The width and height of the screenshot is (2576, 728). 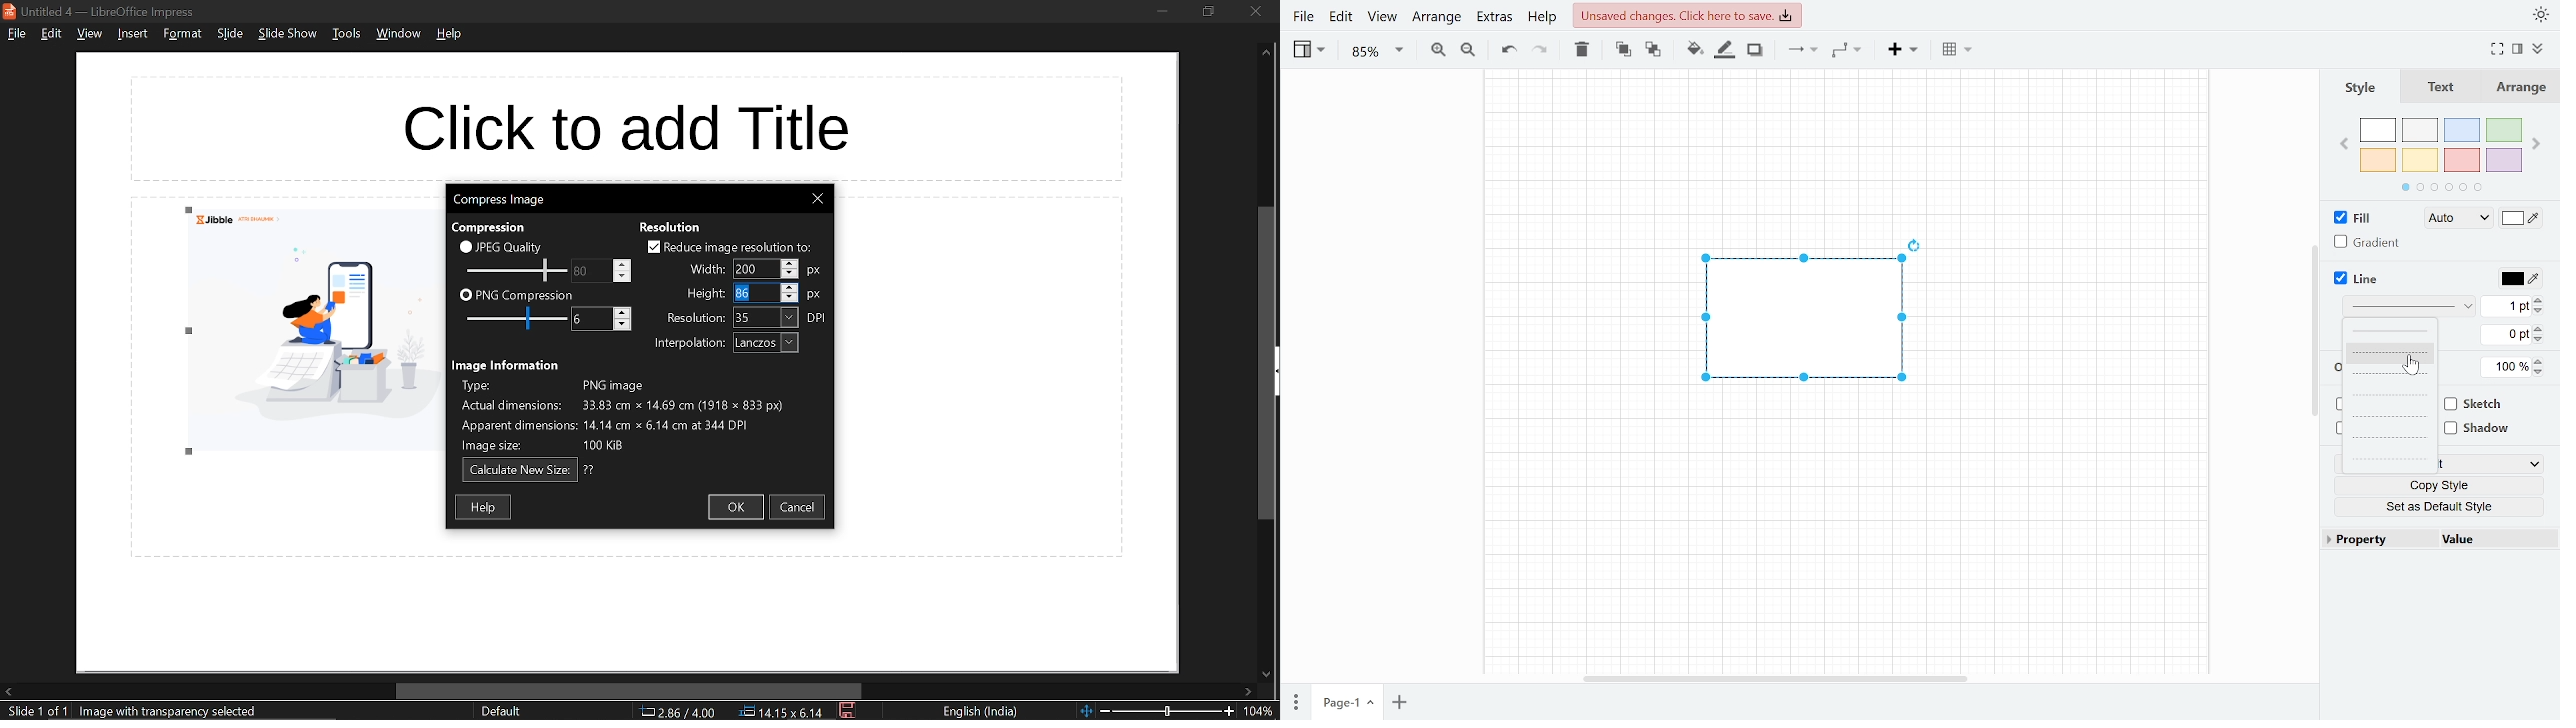 I want to click on save, so click(x=849, y=711).